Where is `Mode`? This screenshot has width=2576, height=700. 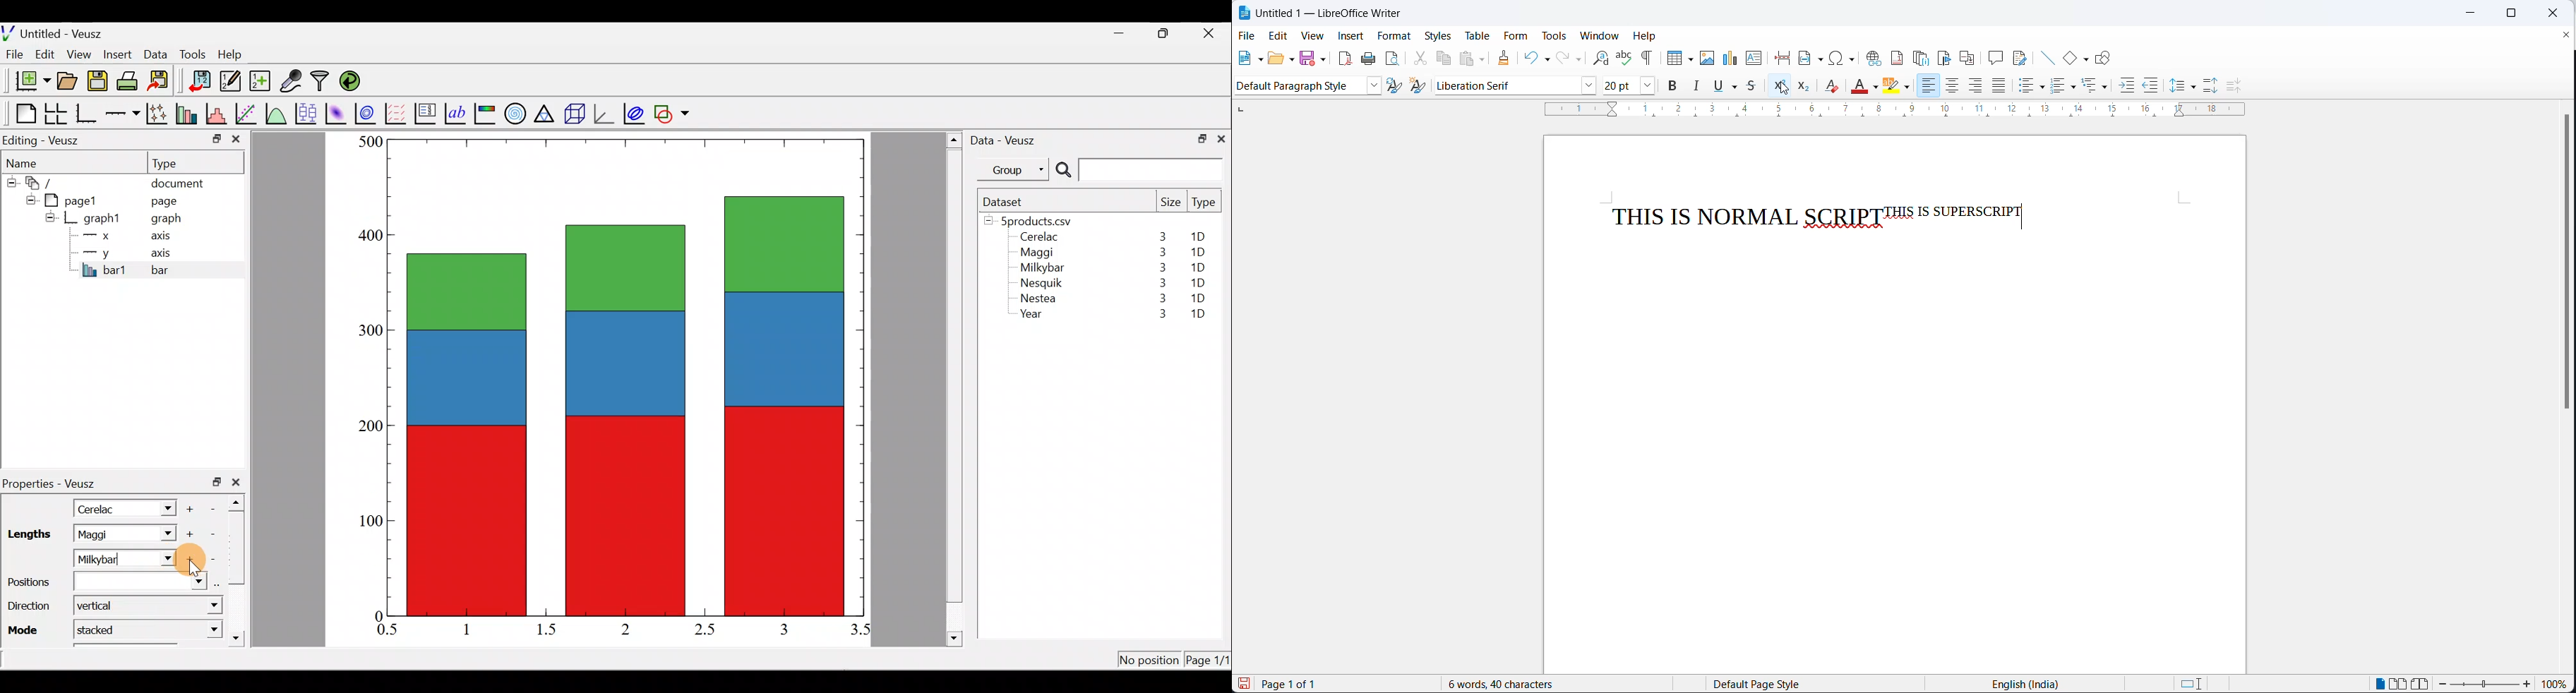
Mode is located at coordinates (26, 629).